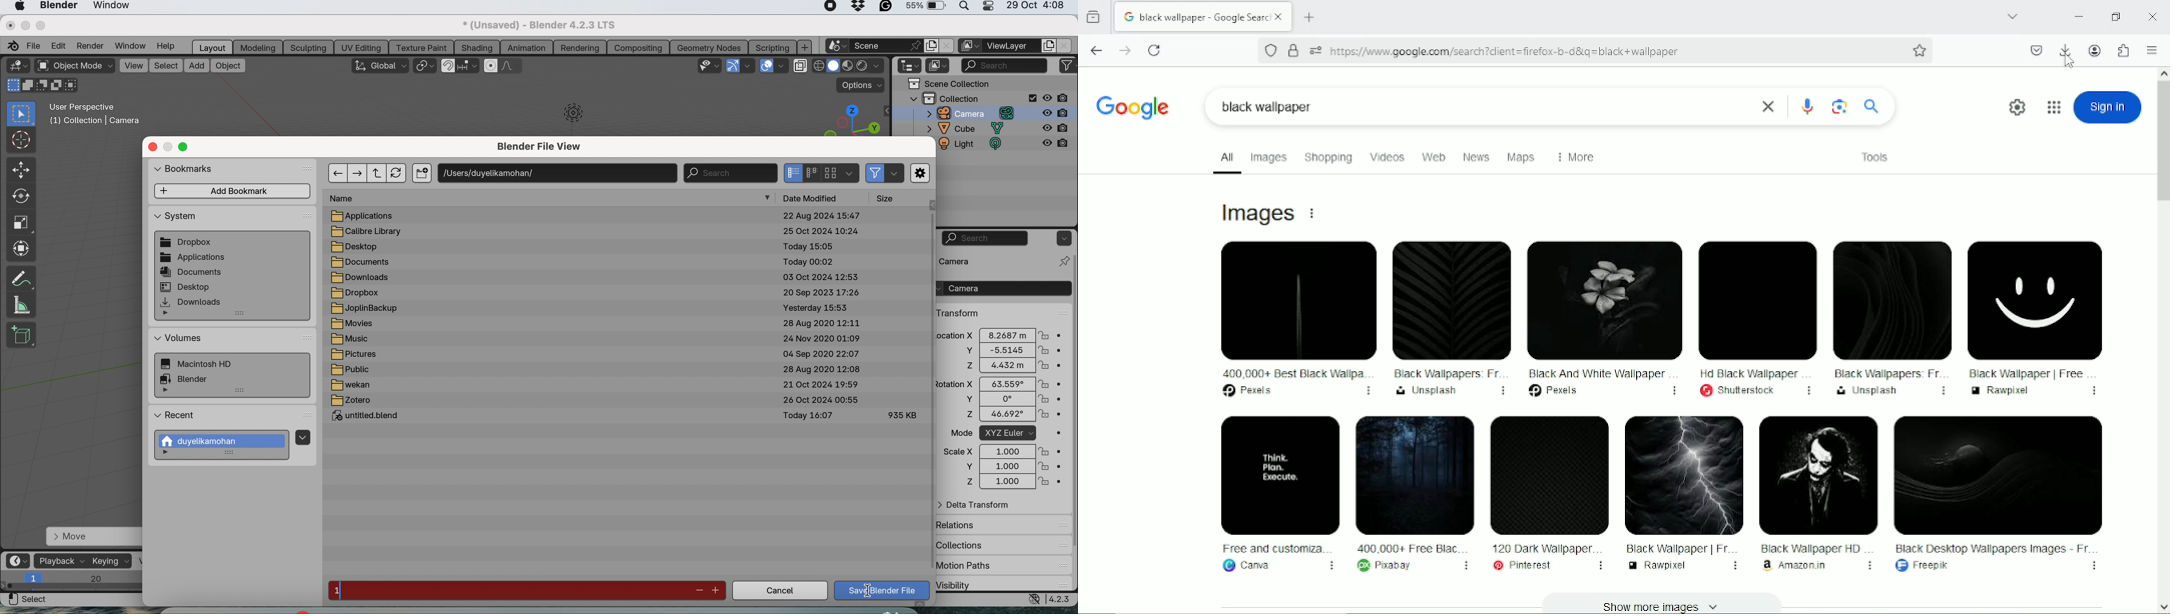 Image resolution: width=2184 pixels, height=616 pixels. What do you see at coordinates (2123, 50) in the screenshot?
I see `Extensions` at bounding box center [2123, 50].